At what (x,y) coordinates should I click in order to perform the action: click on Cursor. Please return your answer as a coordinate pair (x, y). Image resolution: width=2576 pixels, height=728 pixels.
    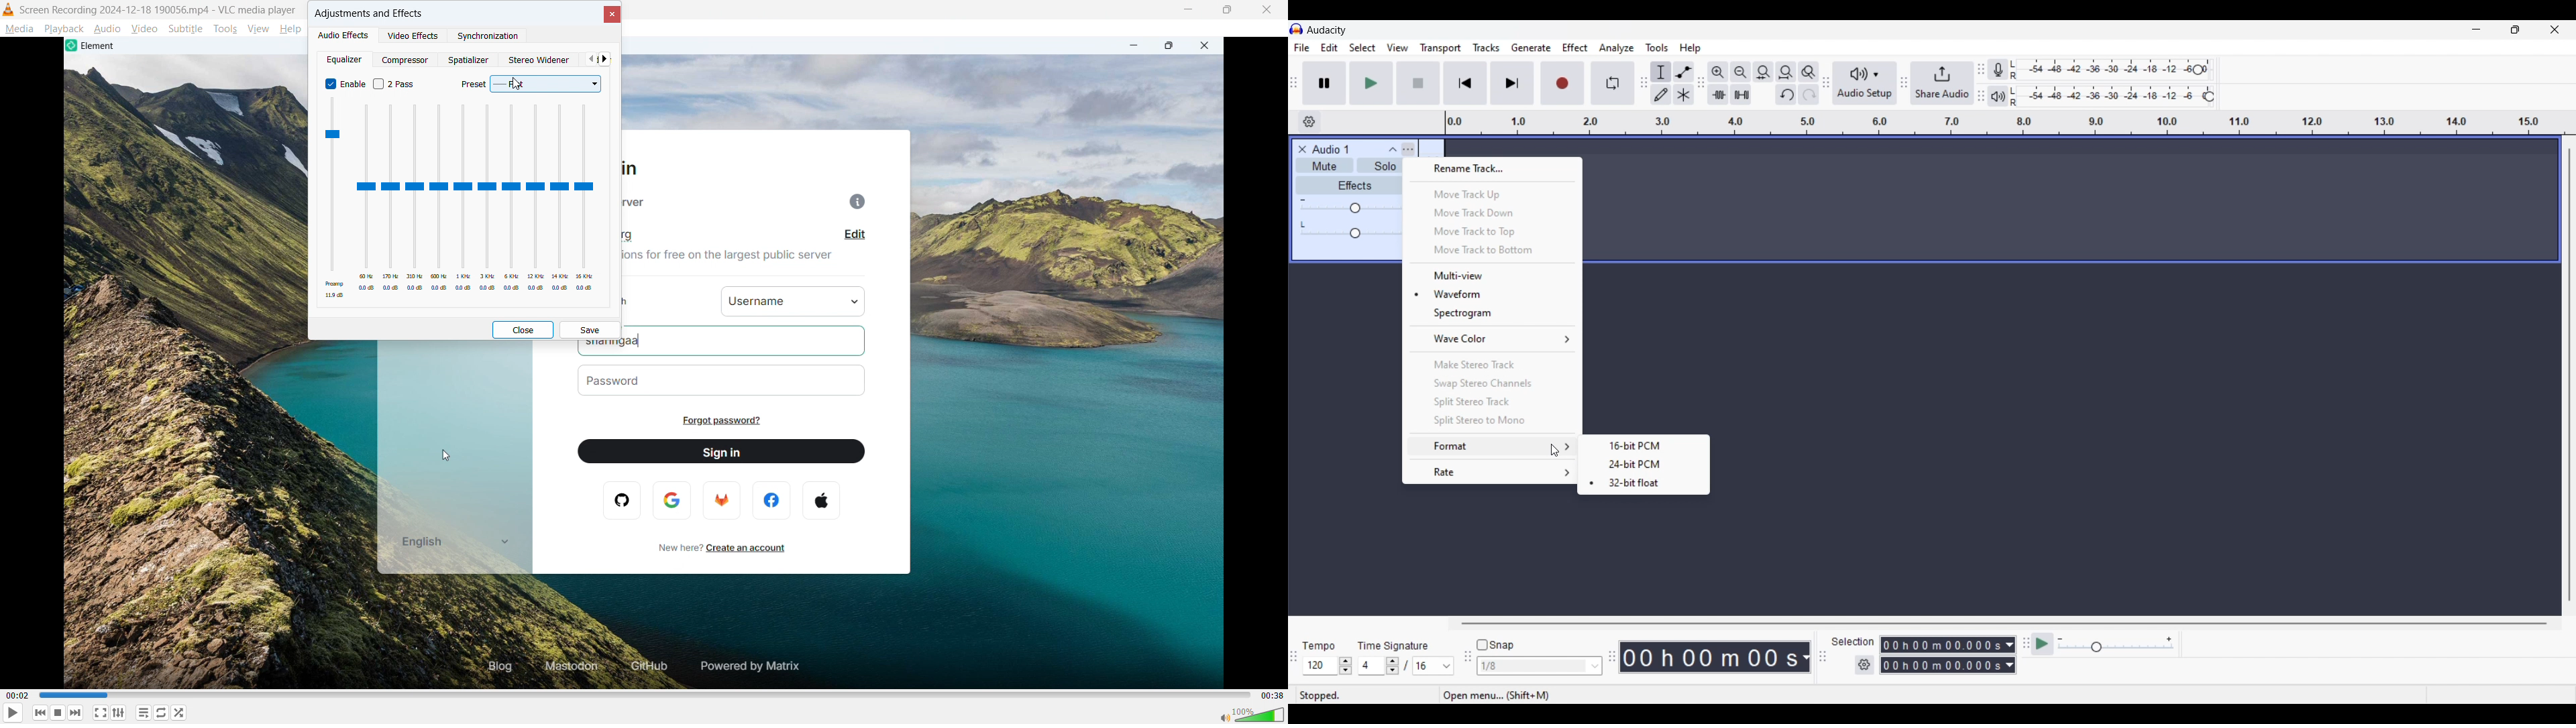
    Looking at the image, I should click on (517, 83).